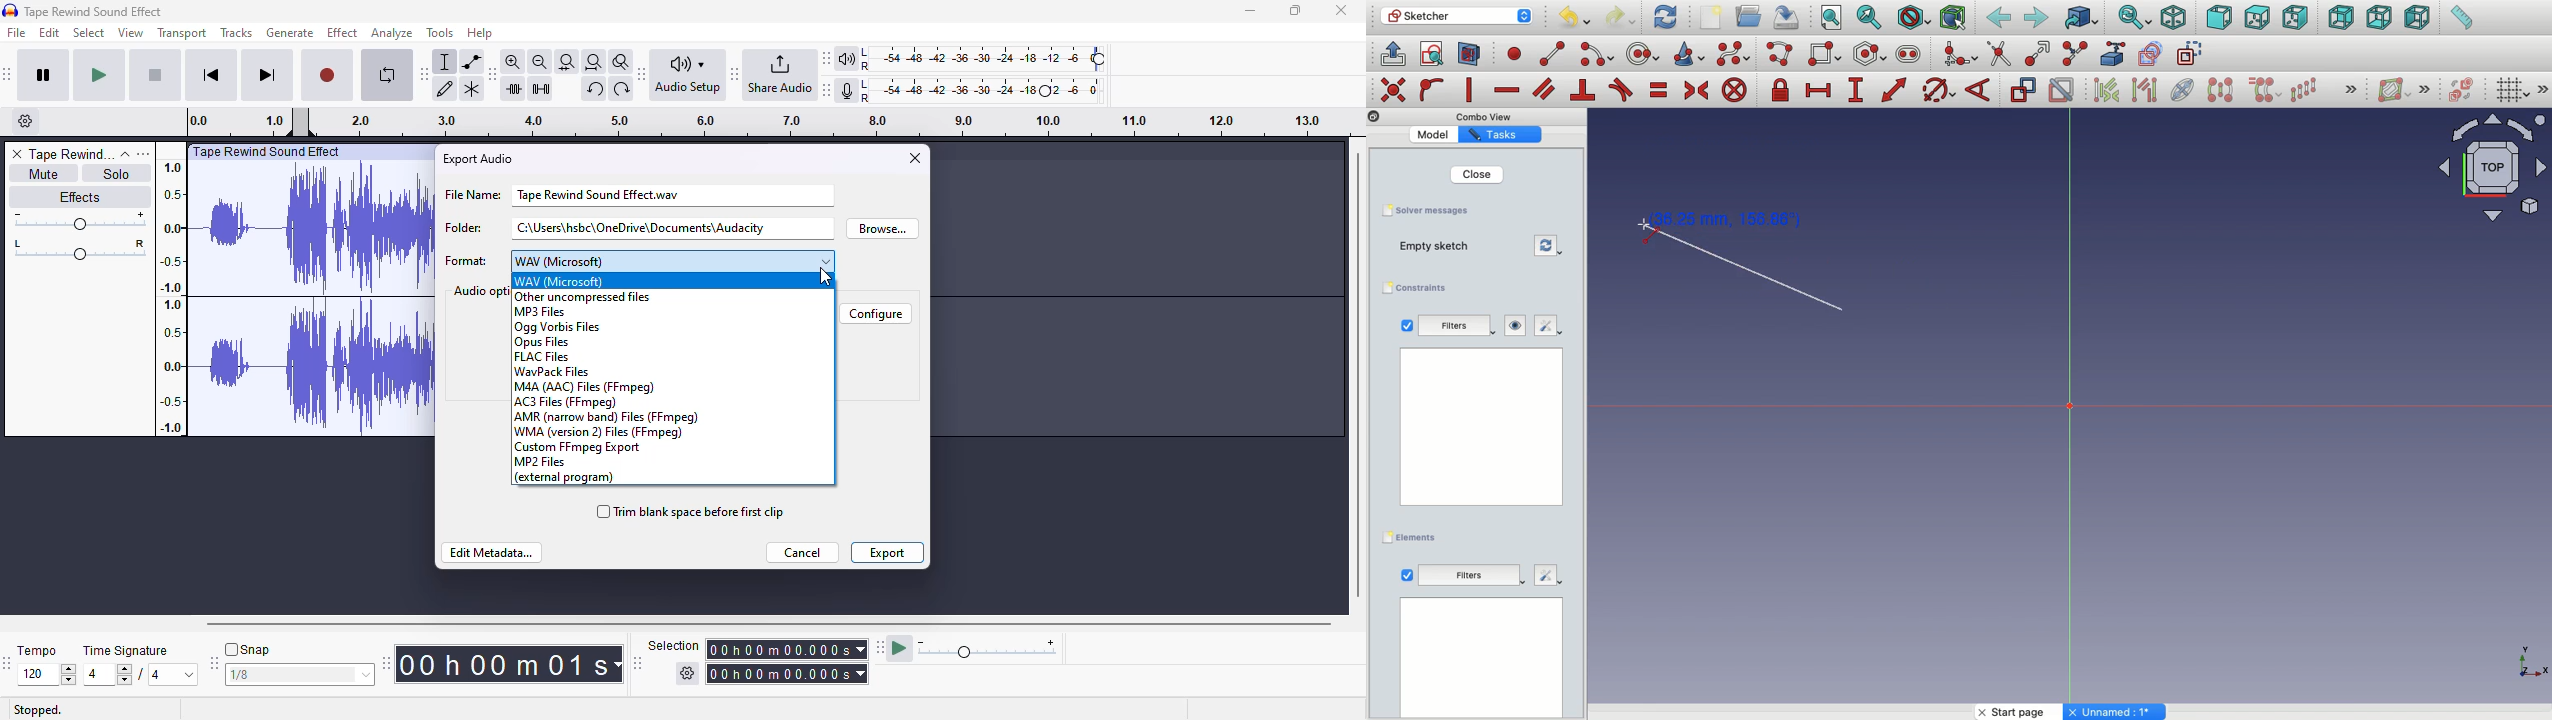  I want to click on other uncompressed files, so click(584, 297).